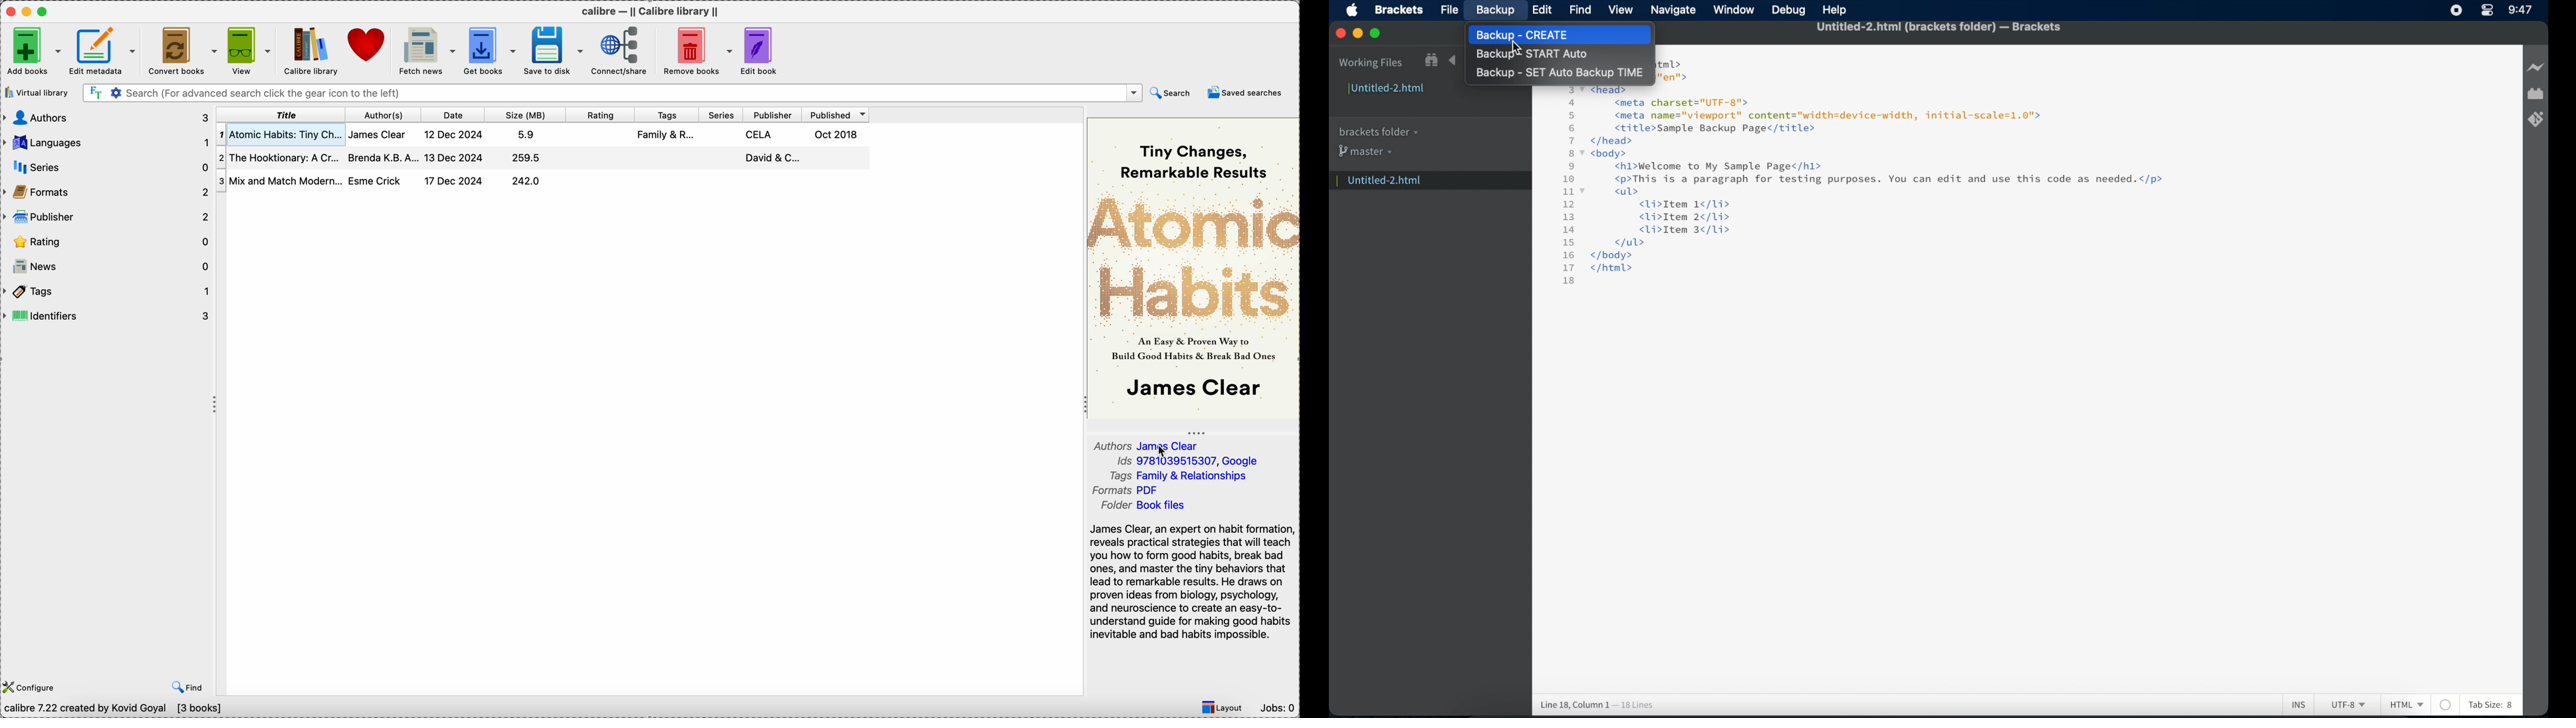 The image size is (2576, 728). Describe the element at coordinates (1787, 11) in the screenshot. I see `debug` at that location.